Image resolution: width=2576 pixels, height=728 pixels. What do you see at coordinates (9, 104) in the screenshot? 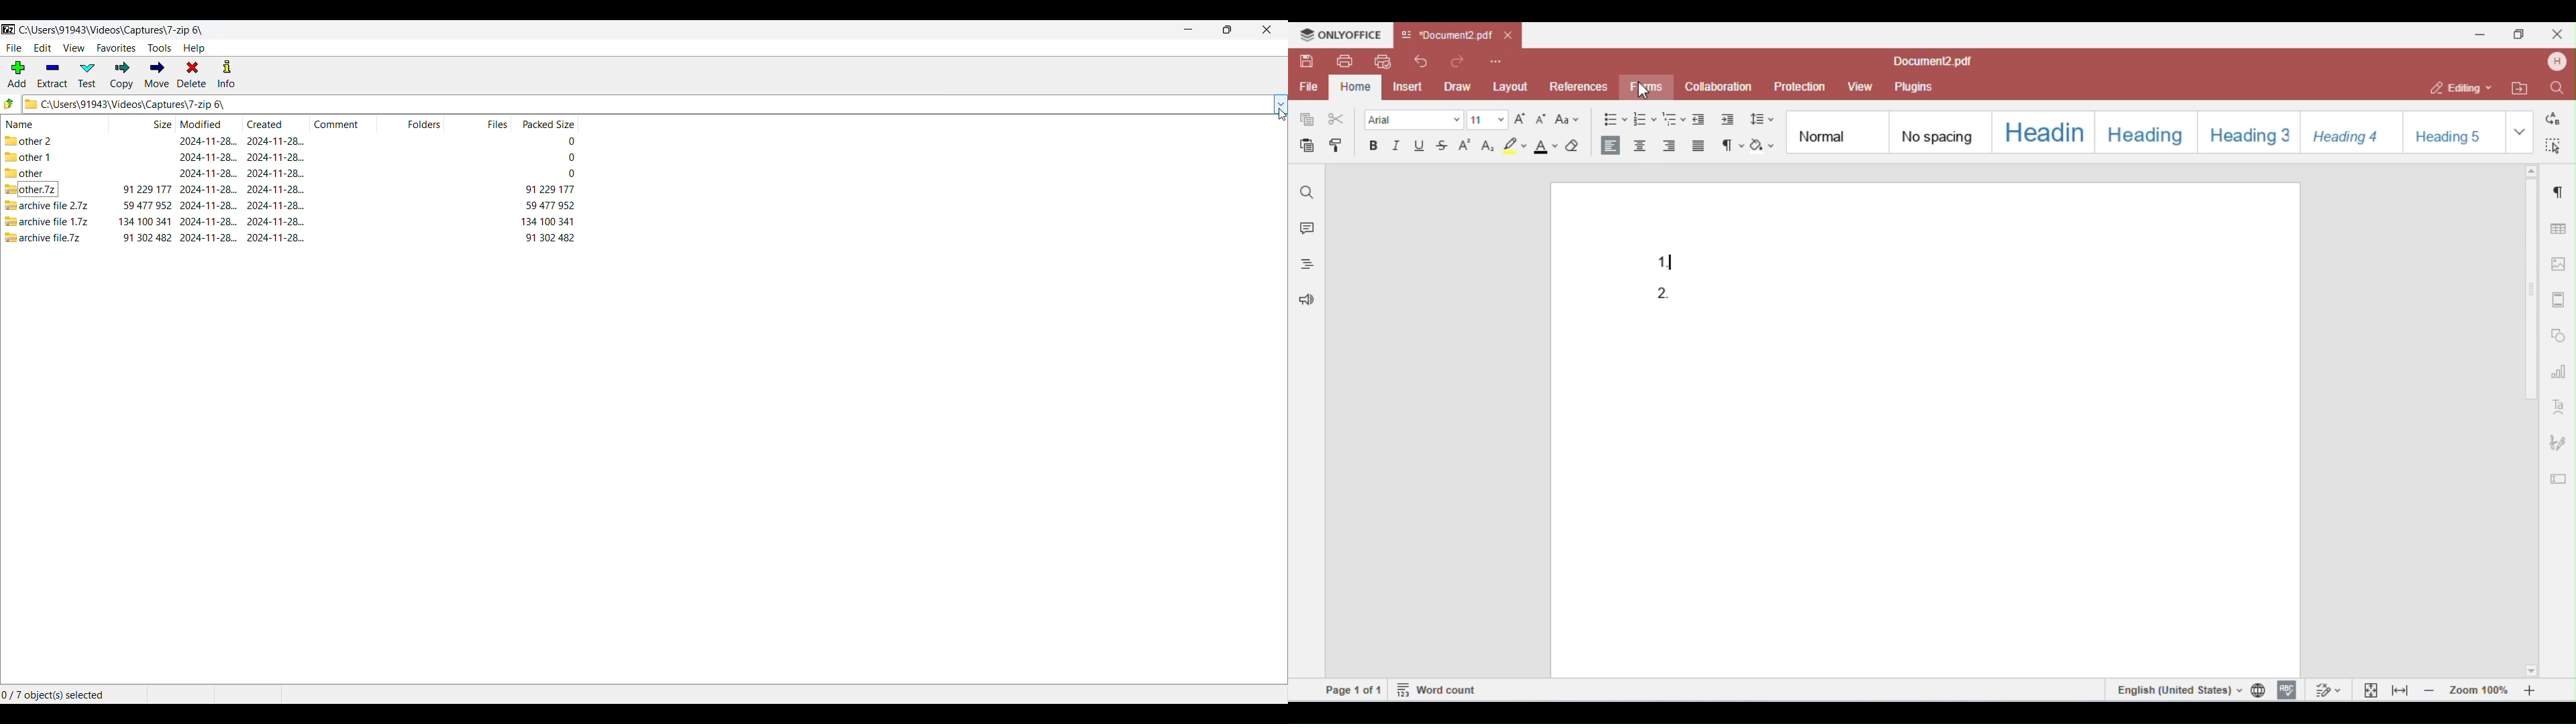
I see `Go to previous folder` at bounding box center [9, 104].